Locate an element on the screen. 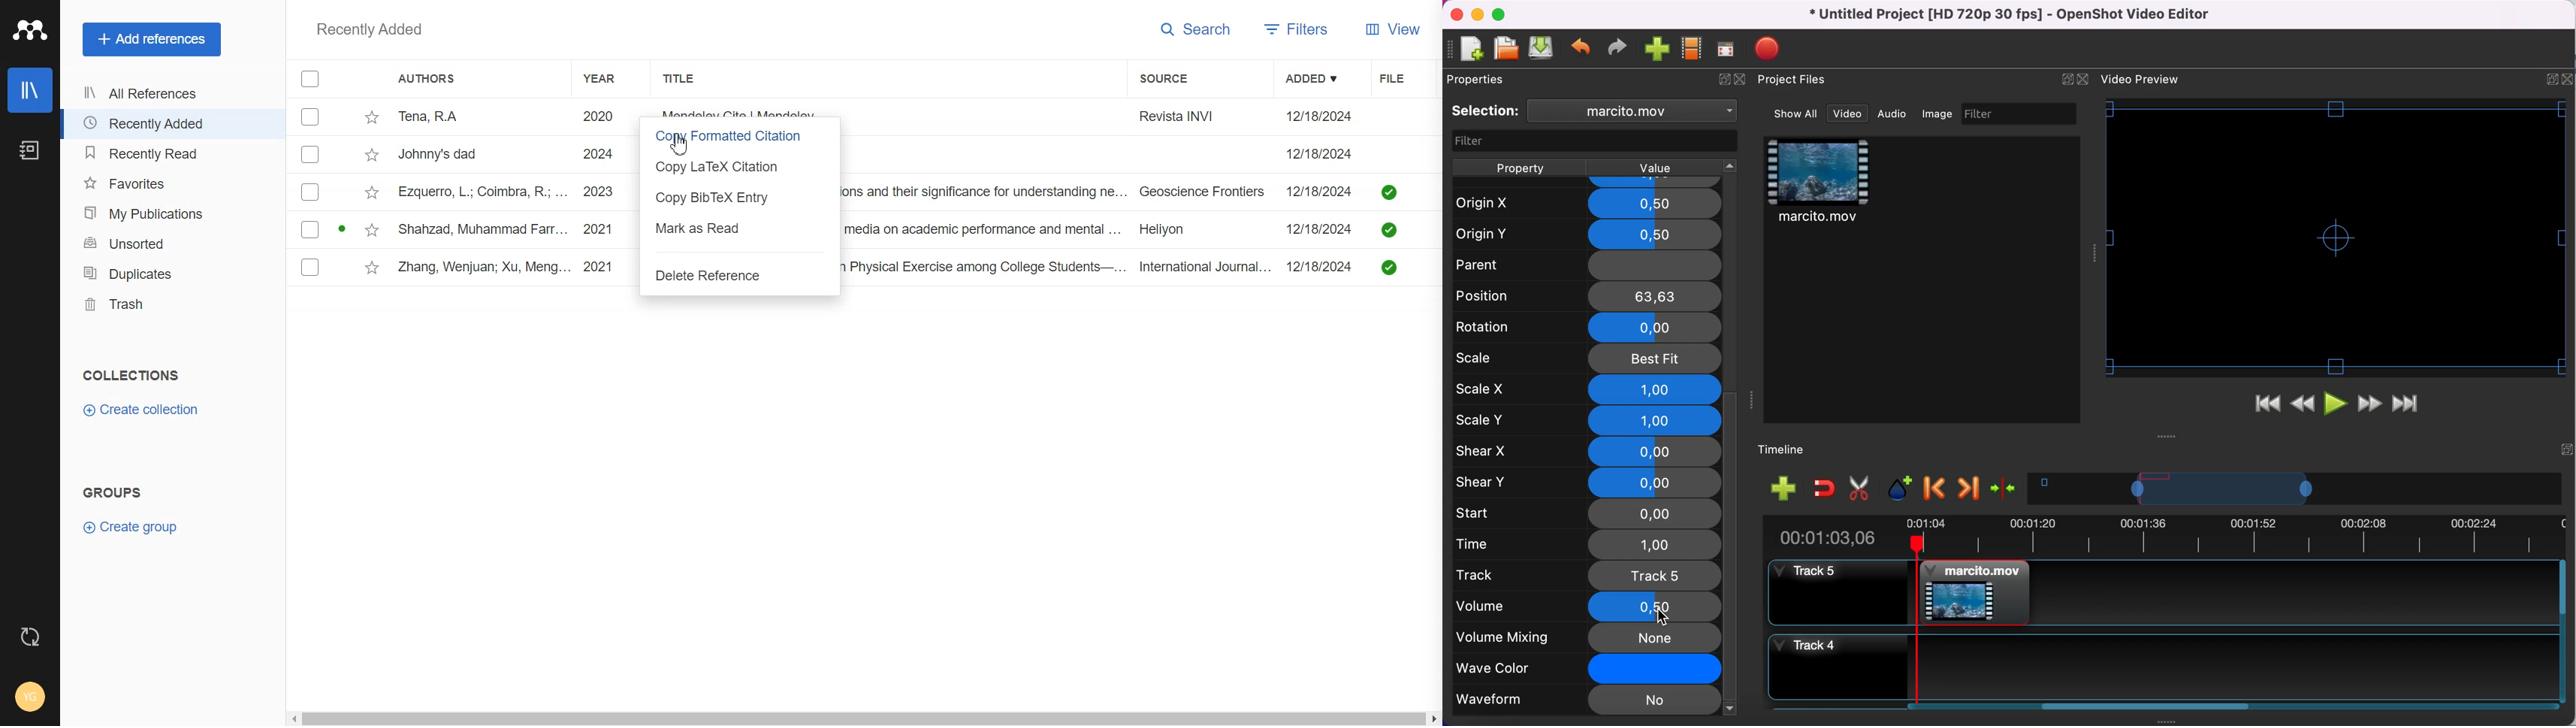 Image resolution: width=2576 pixels, height=728 pixels. Recently added  is located at coordinates (371, 31).